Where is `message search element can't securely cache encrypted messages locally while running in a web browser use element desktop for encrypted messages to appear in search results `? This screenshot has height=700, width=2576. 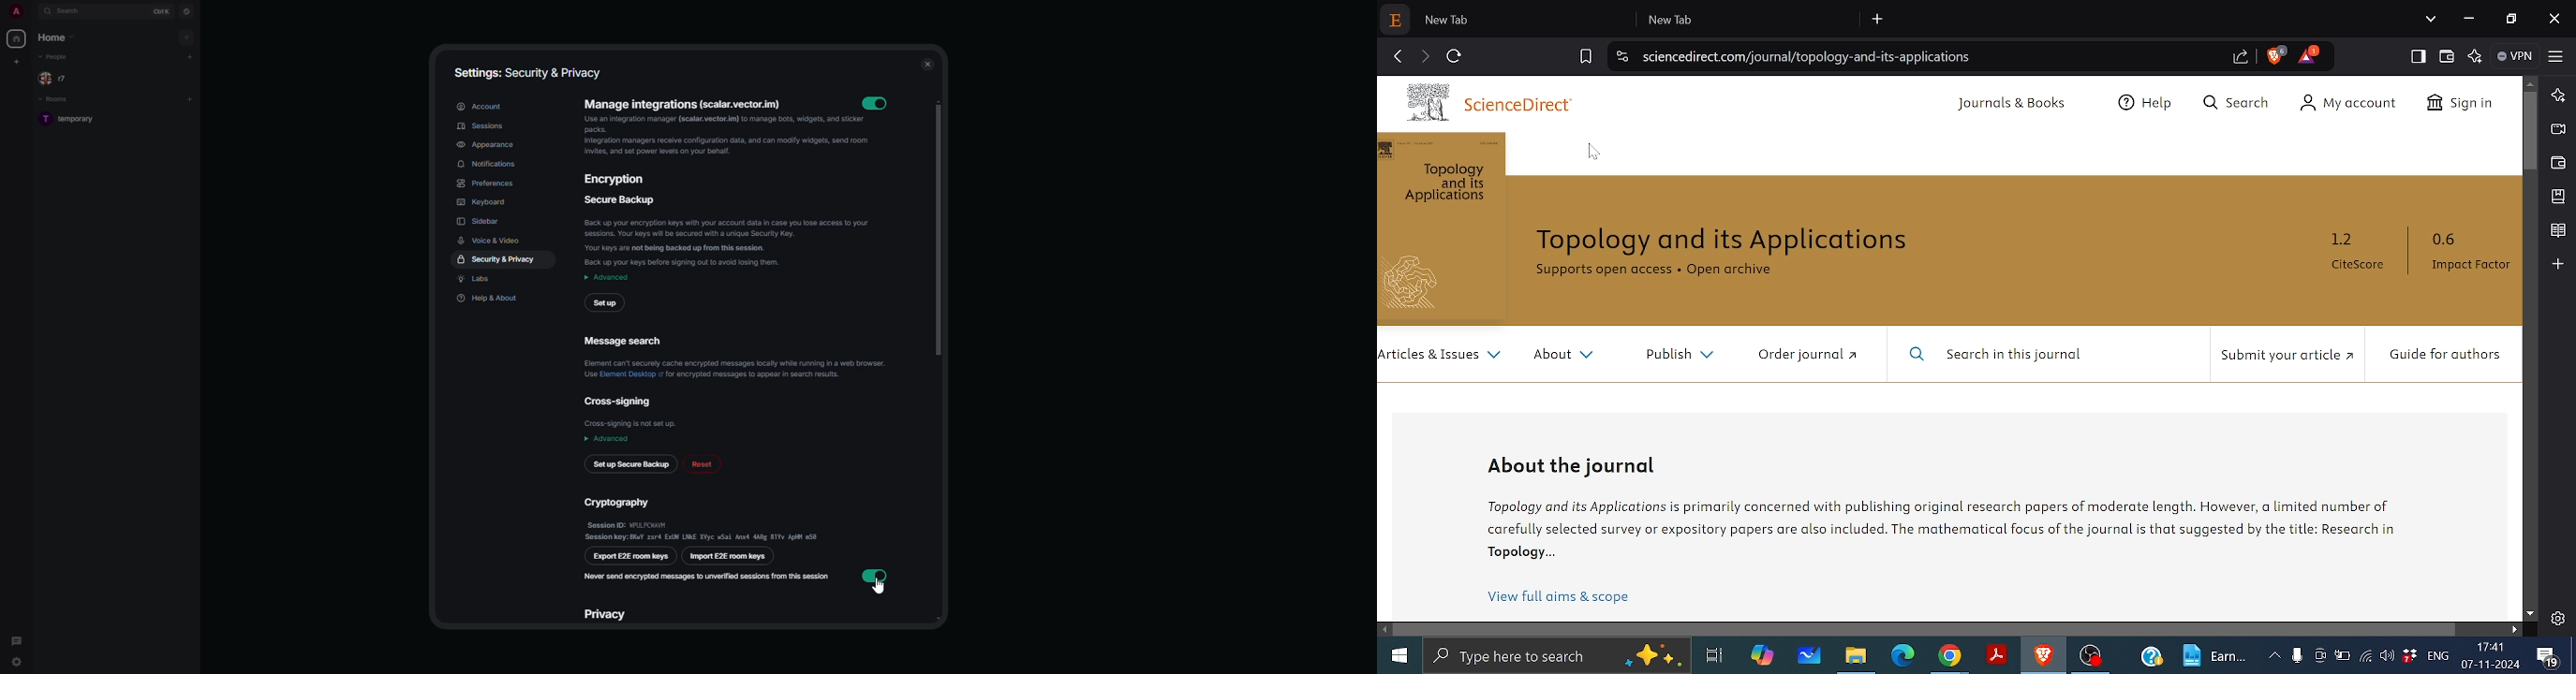
message search element can't securely cache encrypted messages locally while running in a web browser use element desktop for encrypted messages to appear in search results  is located at coordinates (734, 355).